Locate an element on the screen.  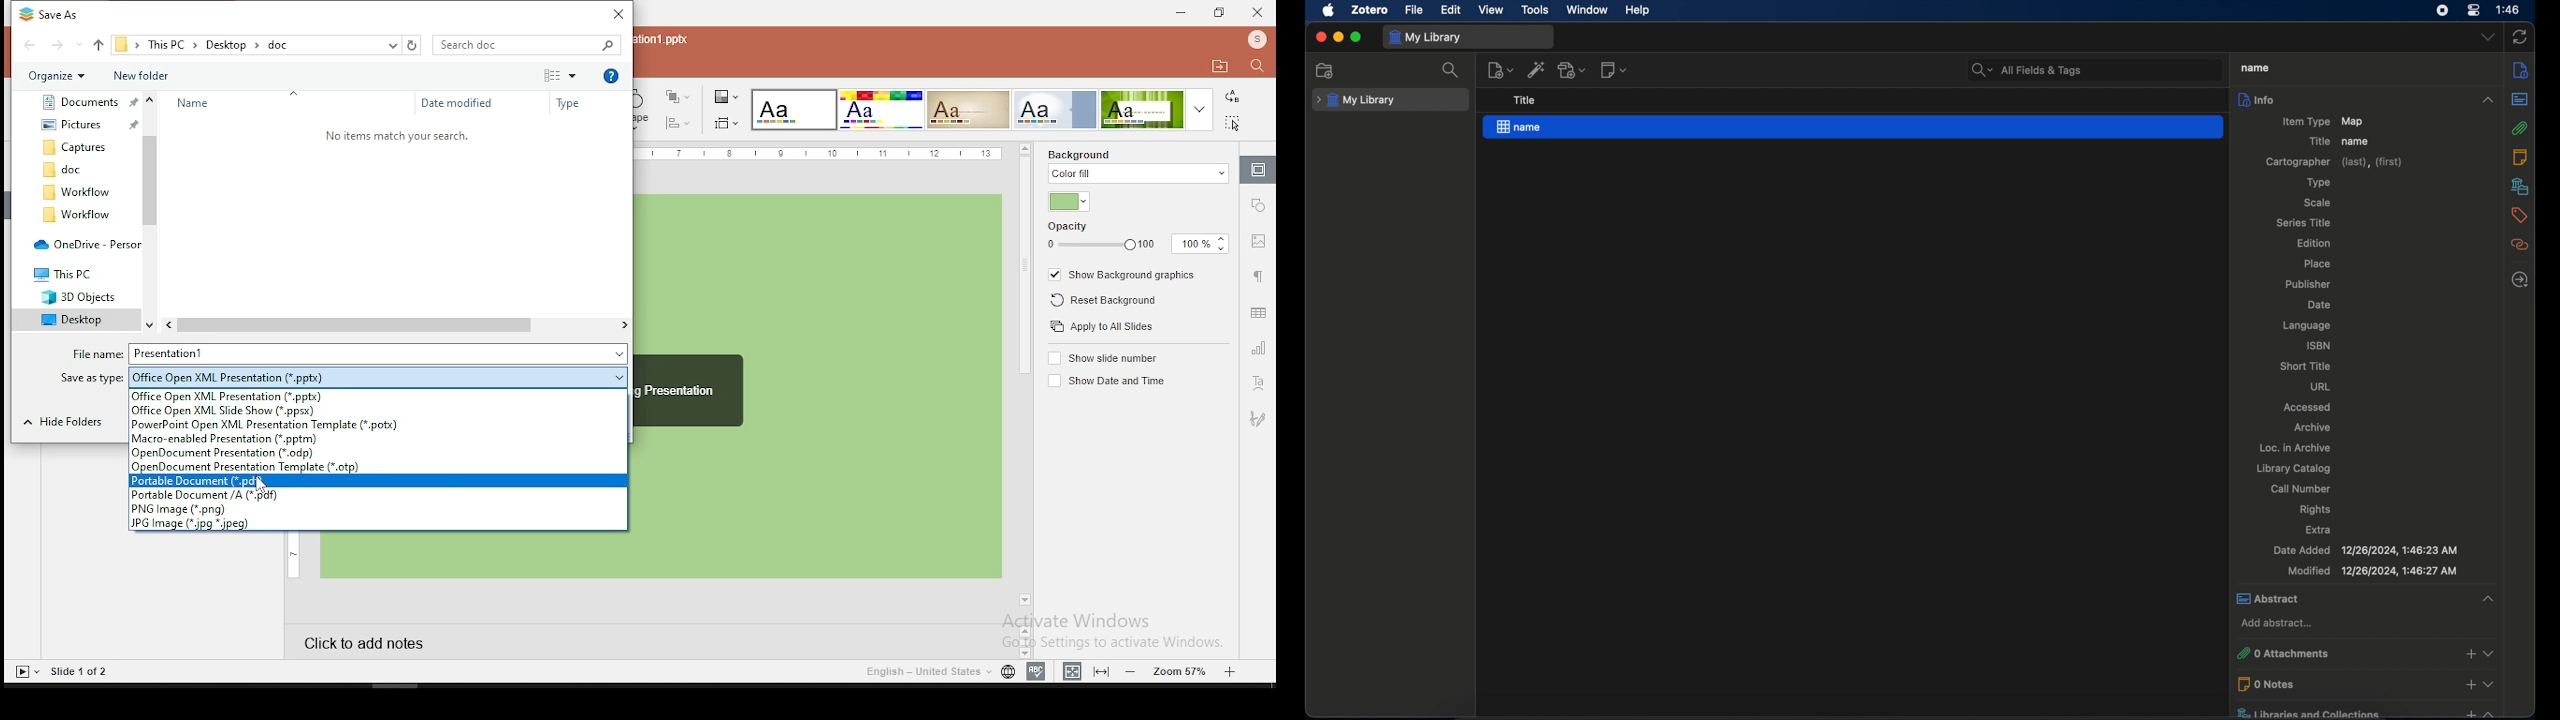
series title is located at coordinates (2303, 222).